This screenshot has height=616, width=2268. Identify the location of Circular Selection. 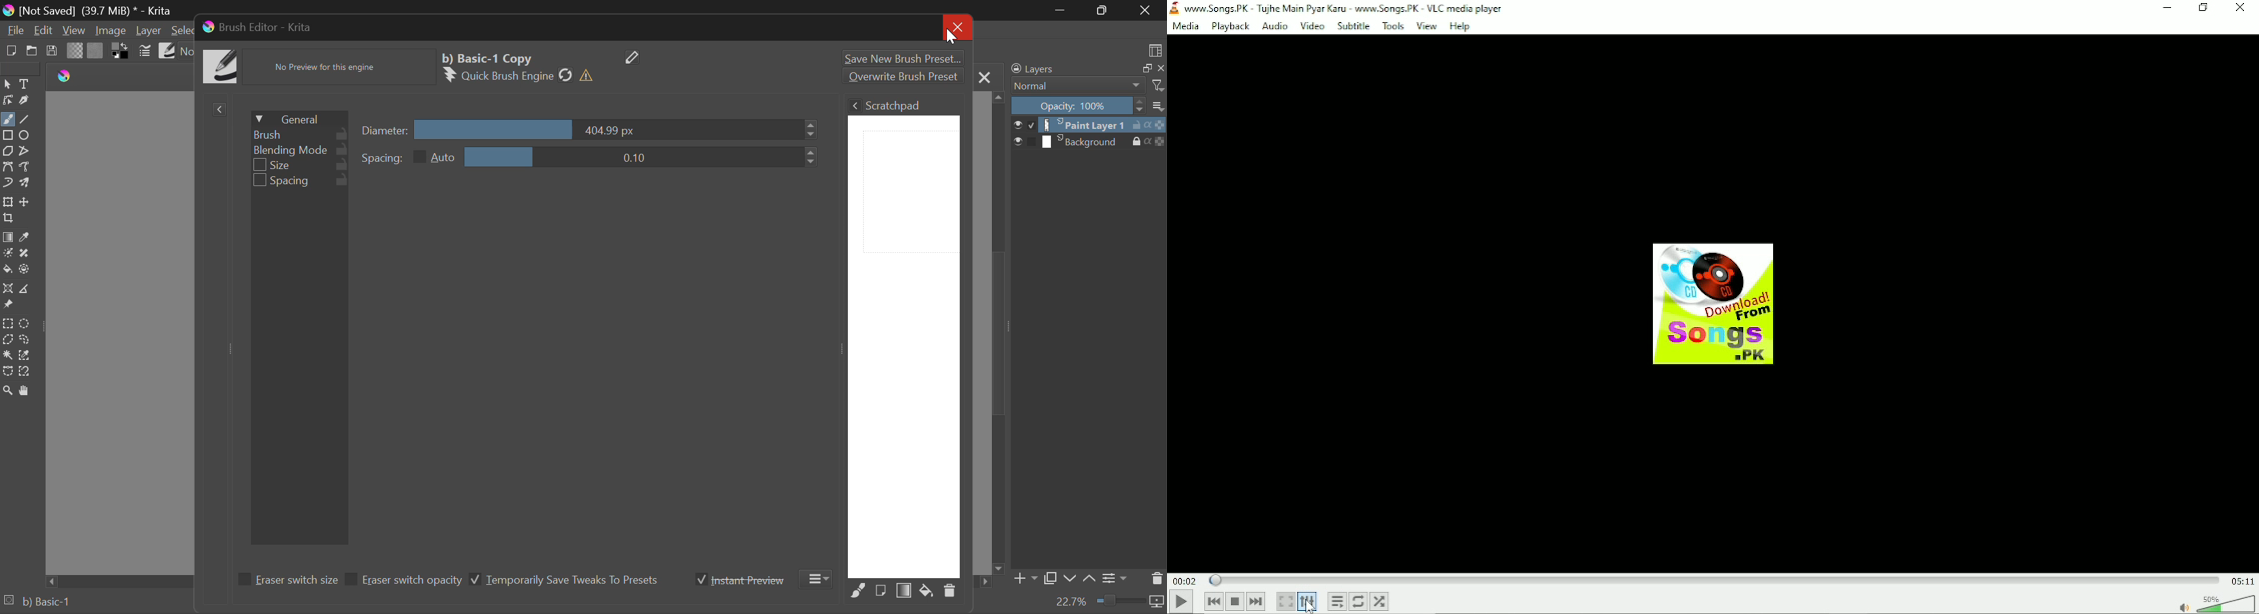
(25, 323).